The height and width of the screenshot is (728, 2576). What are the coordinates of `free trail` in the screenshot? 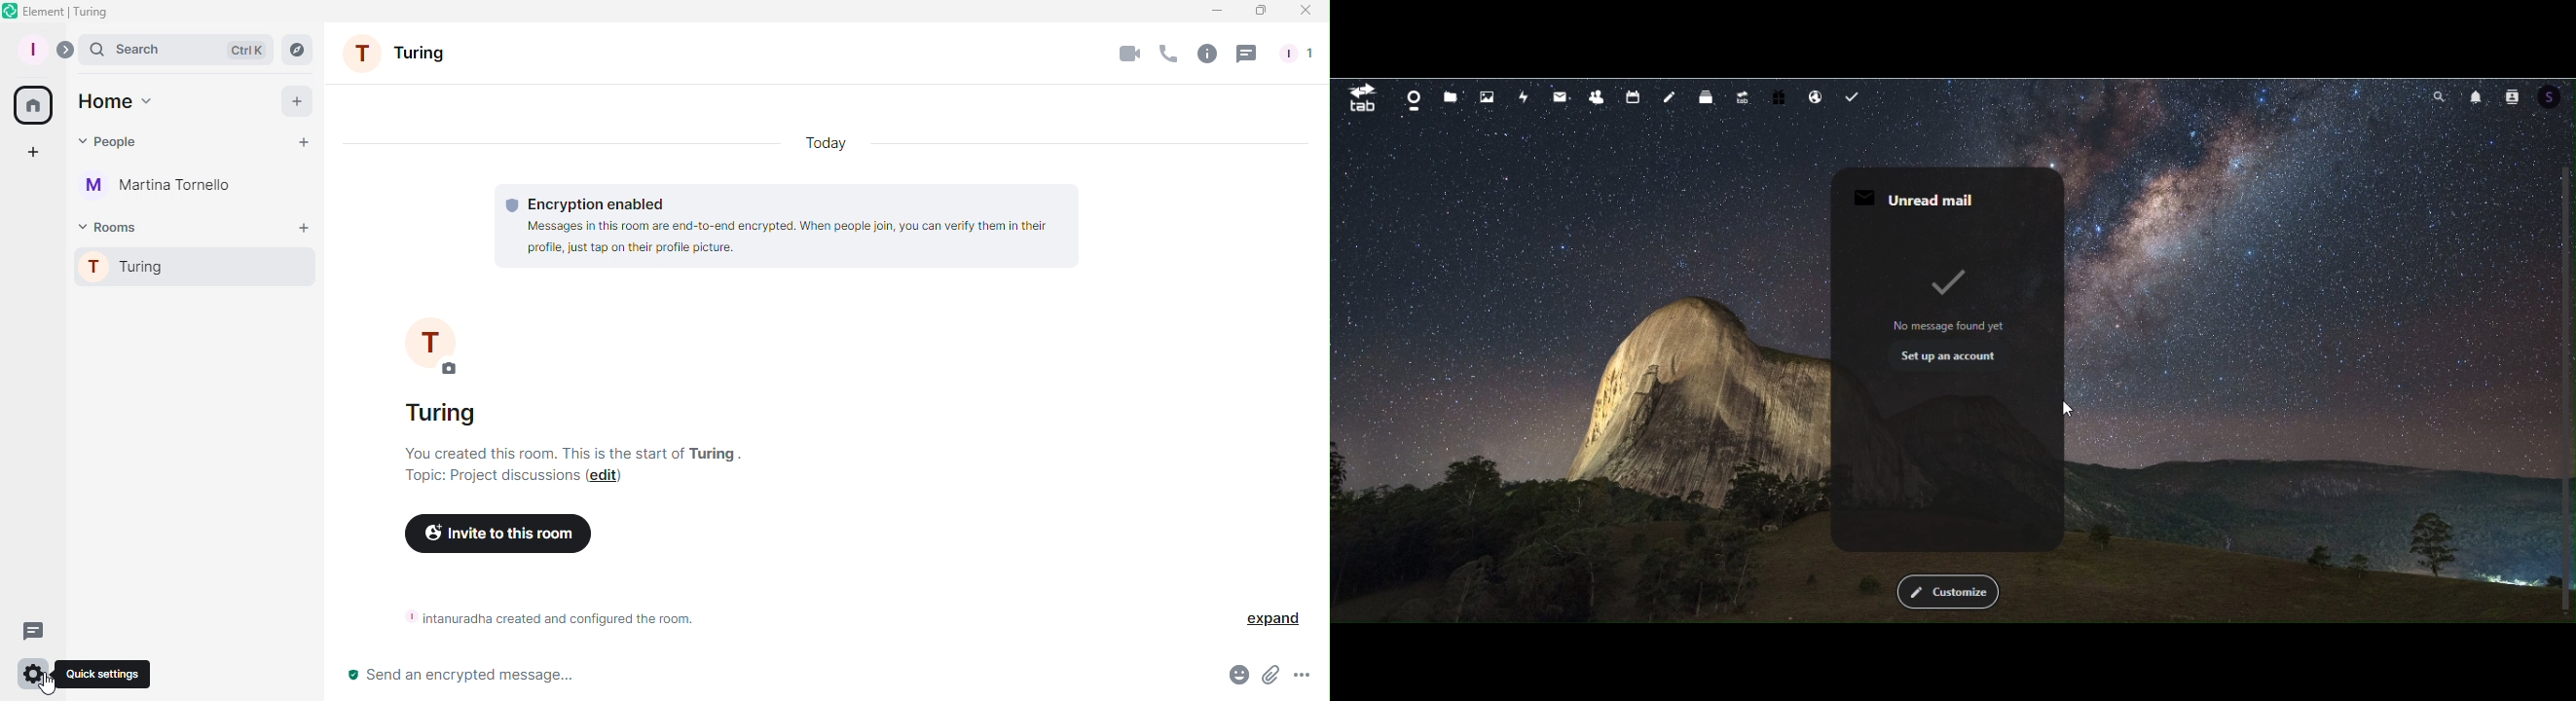 It's located at (1781, 94).